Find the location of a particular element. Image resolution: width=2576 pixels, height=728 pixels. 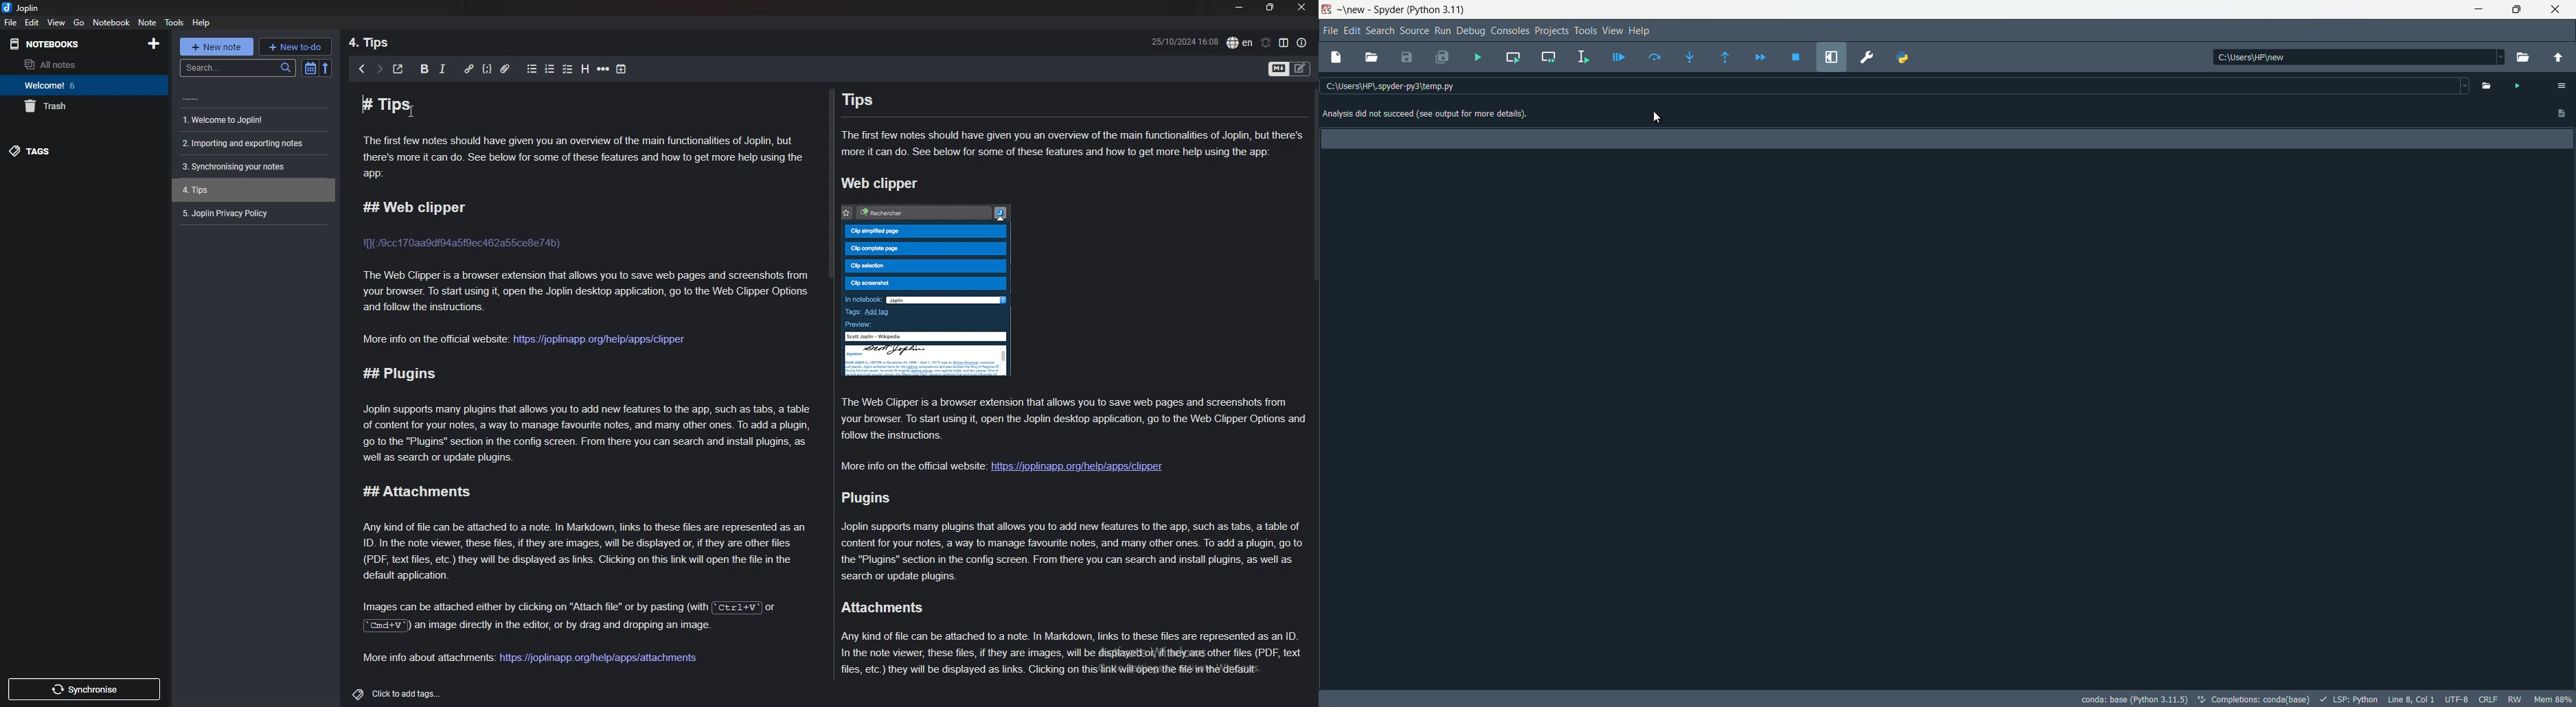

continue execution until next breakpoint is located at coordinates (1760, 58).